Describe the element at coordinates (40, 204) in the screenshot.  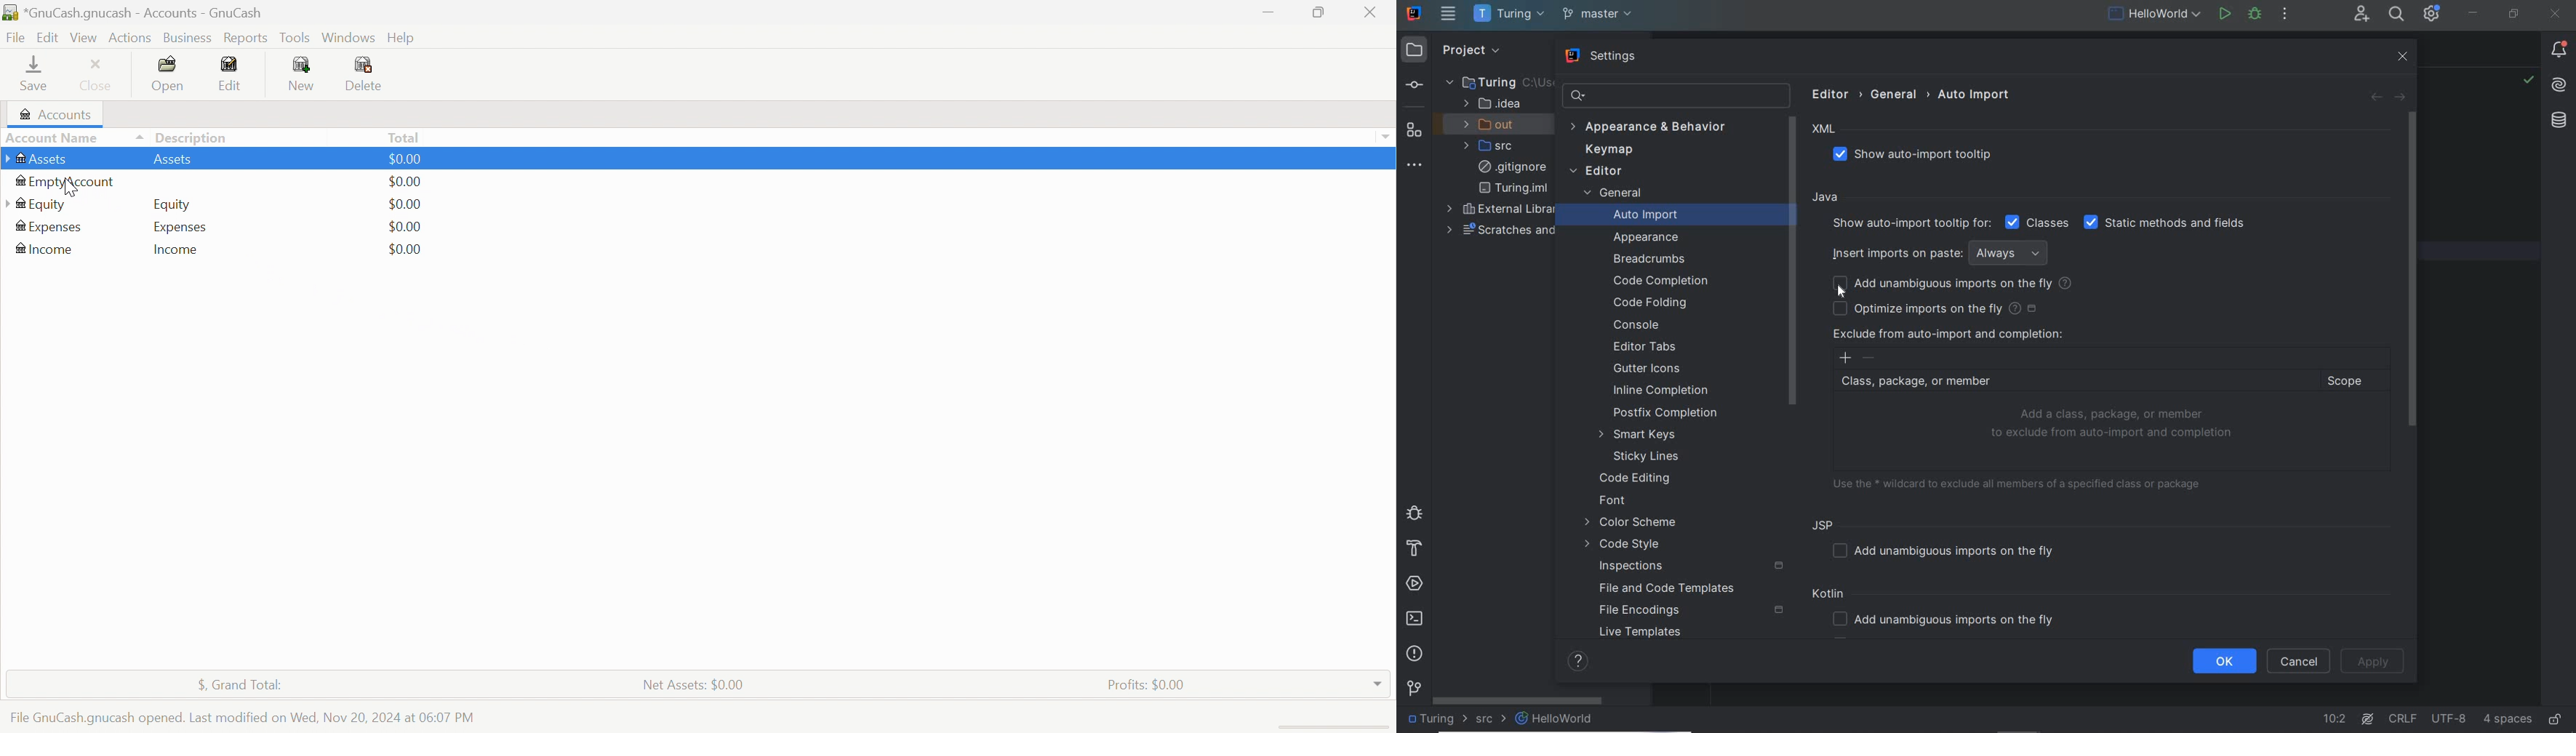
I see `Equity` at that location.